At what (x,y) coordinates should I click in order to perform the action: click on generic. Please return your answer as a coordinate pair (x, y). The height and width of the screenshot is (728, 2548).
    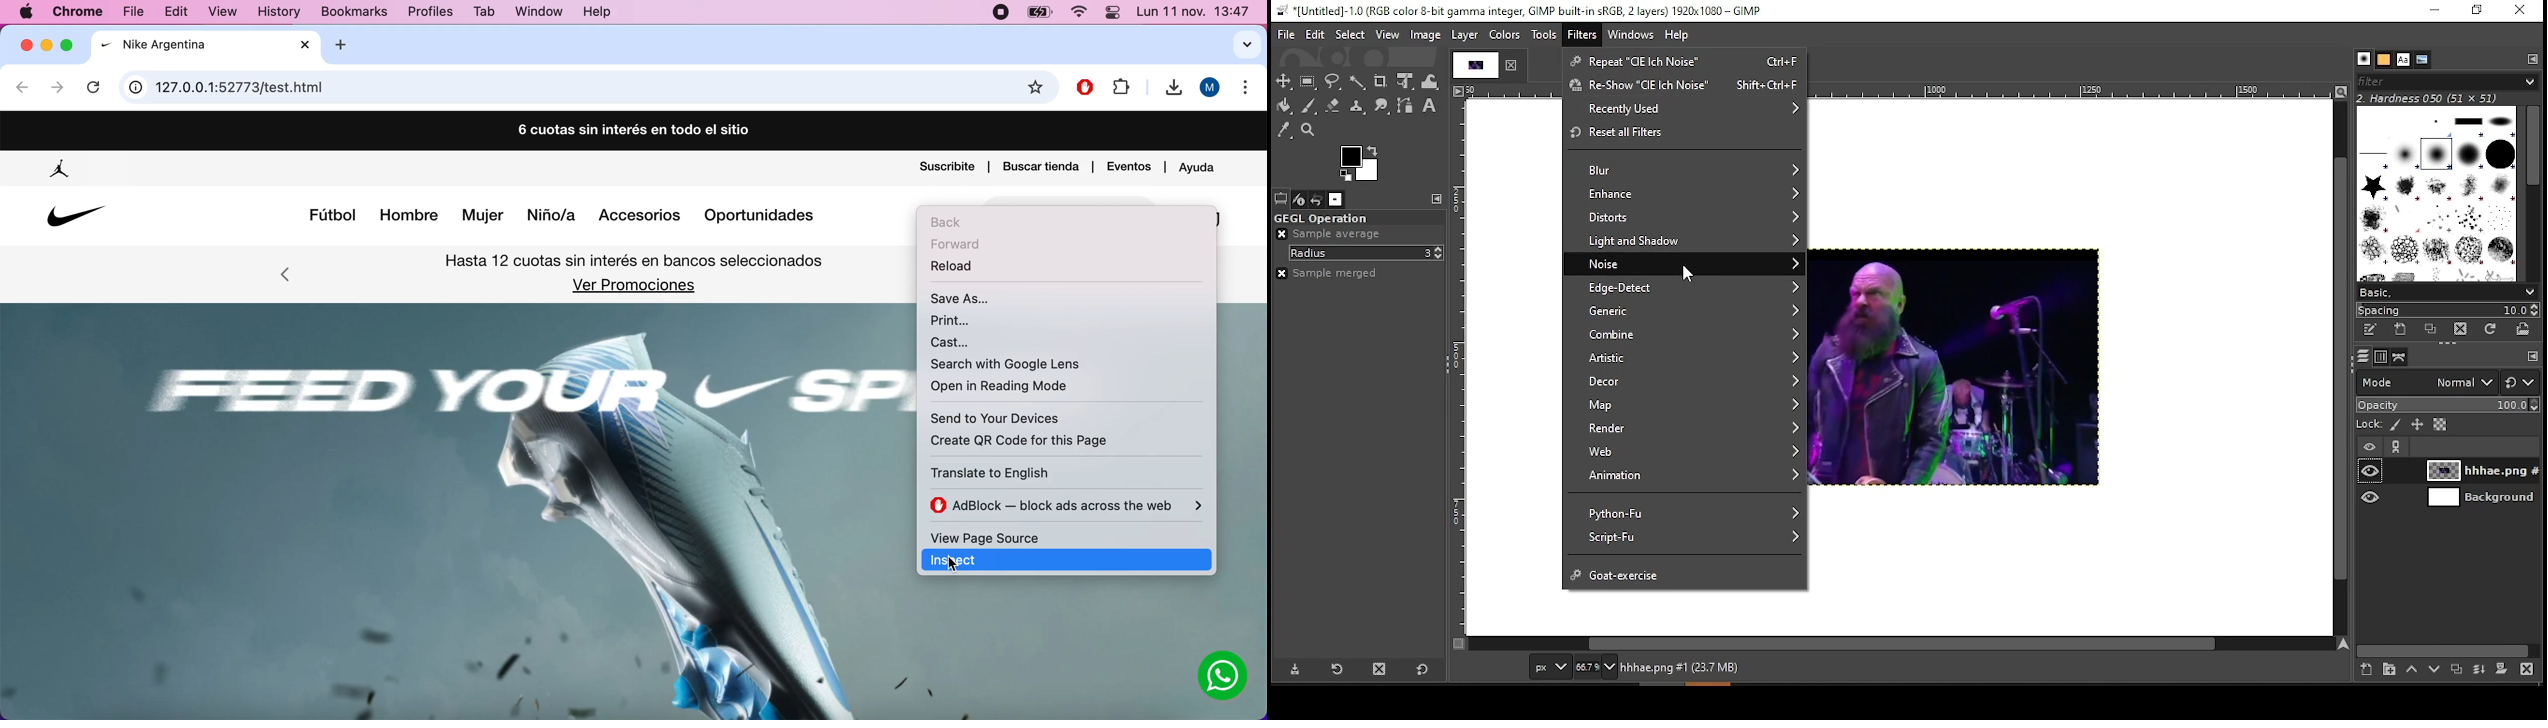
    Looking at the image, I should click on (1687, 312).